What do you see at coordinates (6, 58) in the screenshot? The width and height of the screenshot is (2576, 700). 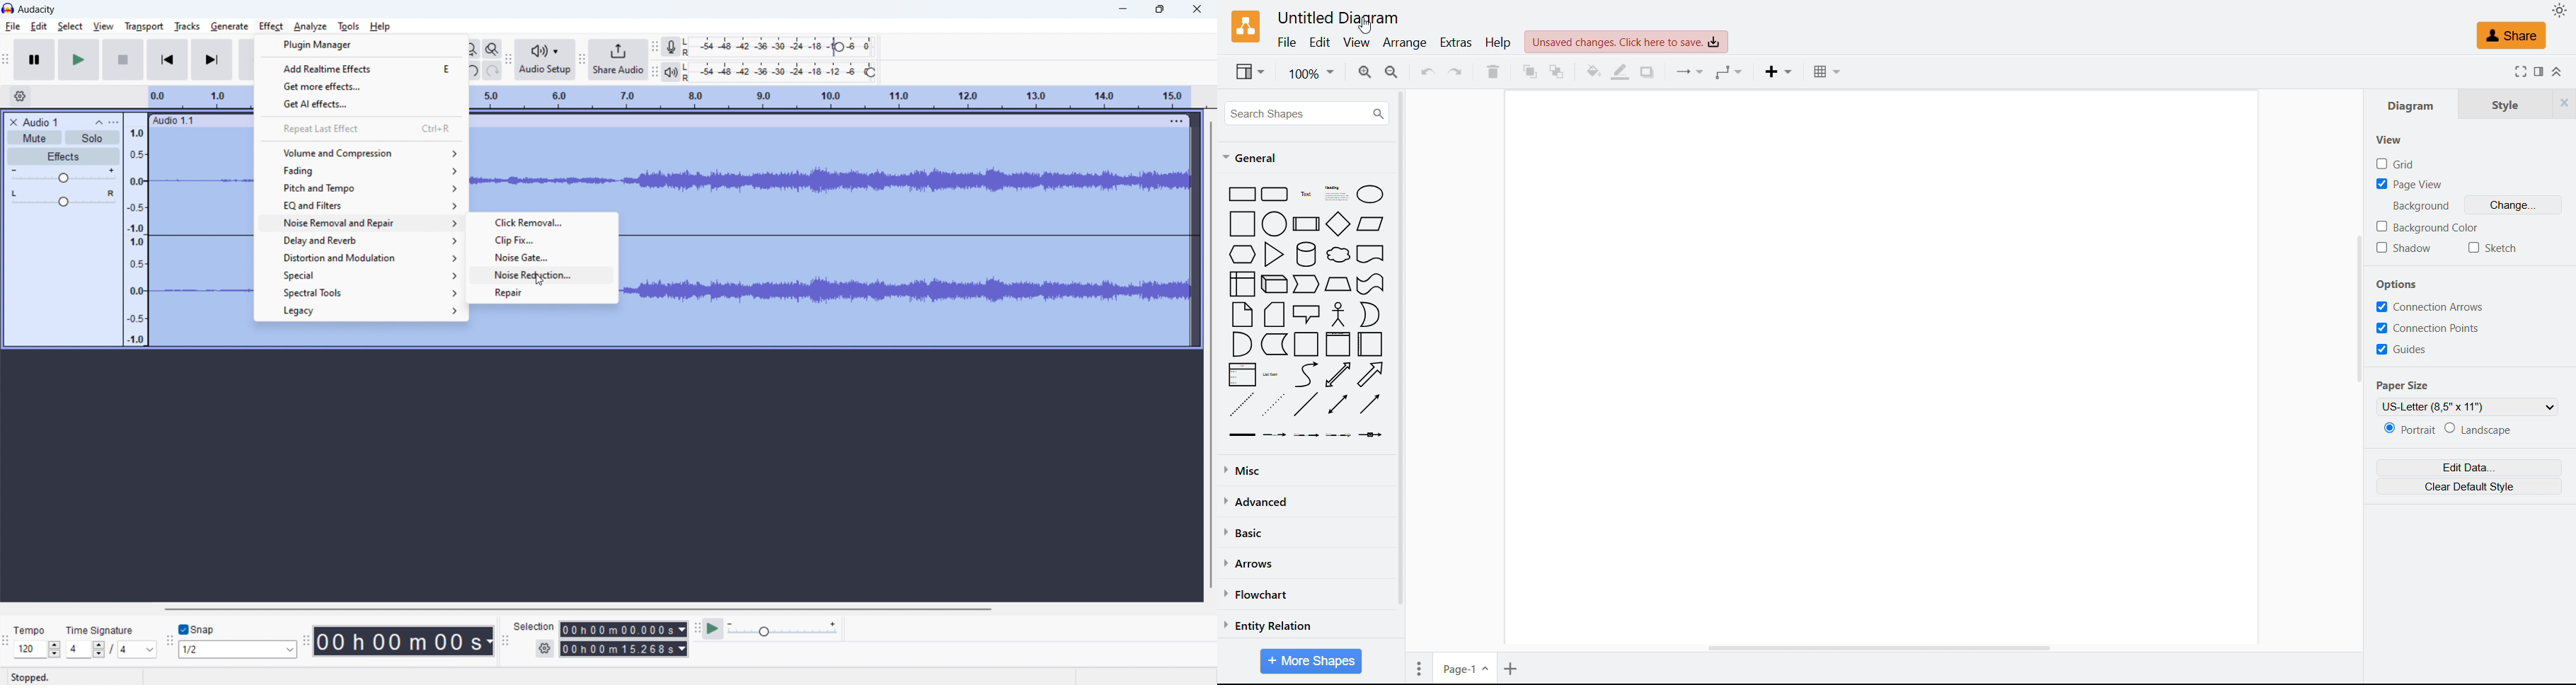 I see `transport toolbar` at bounding box center [6, 58].